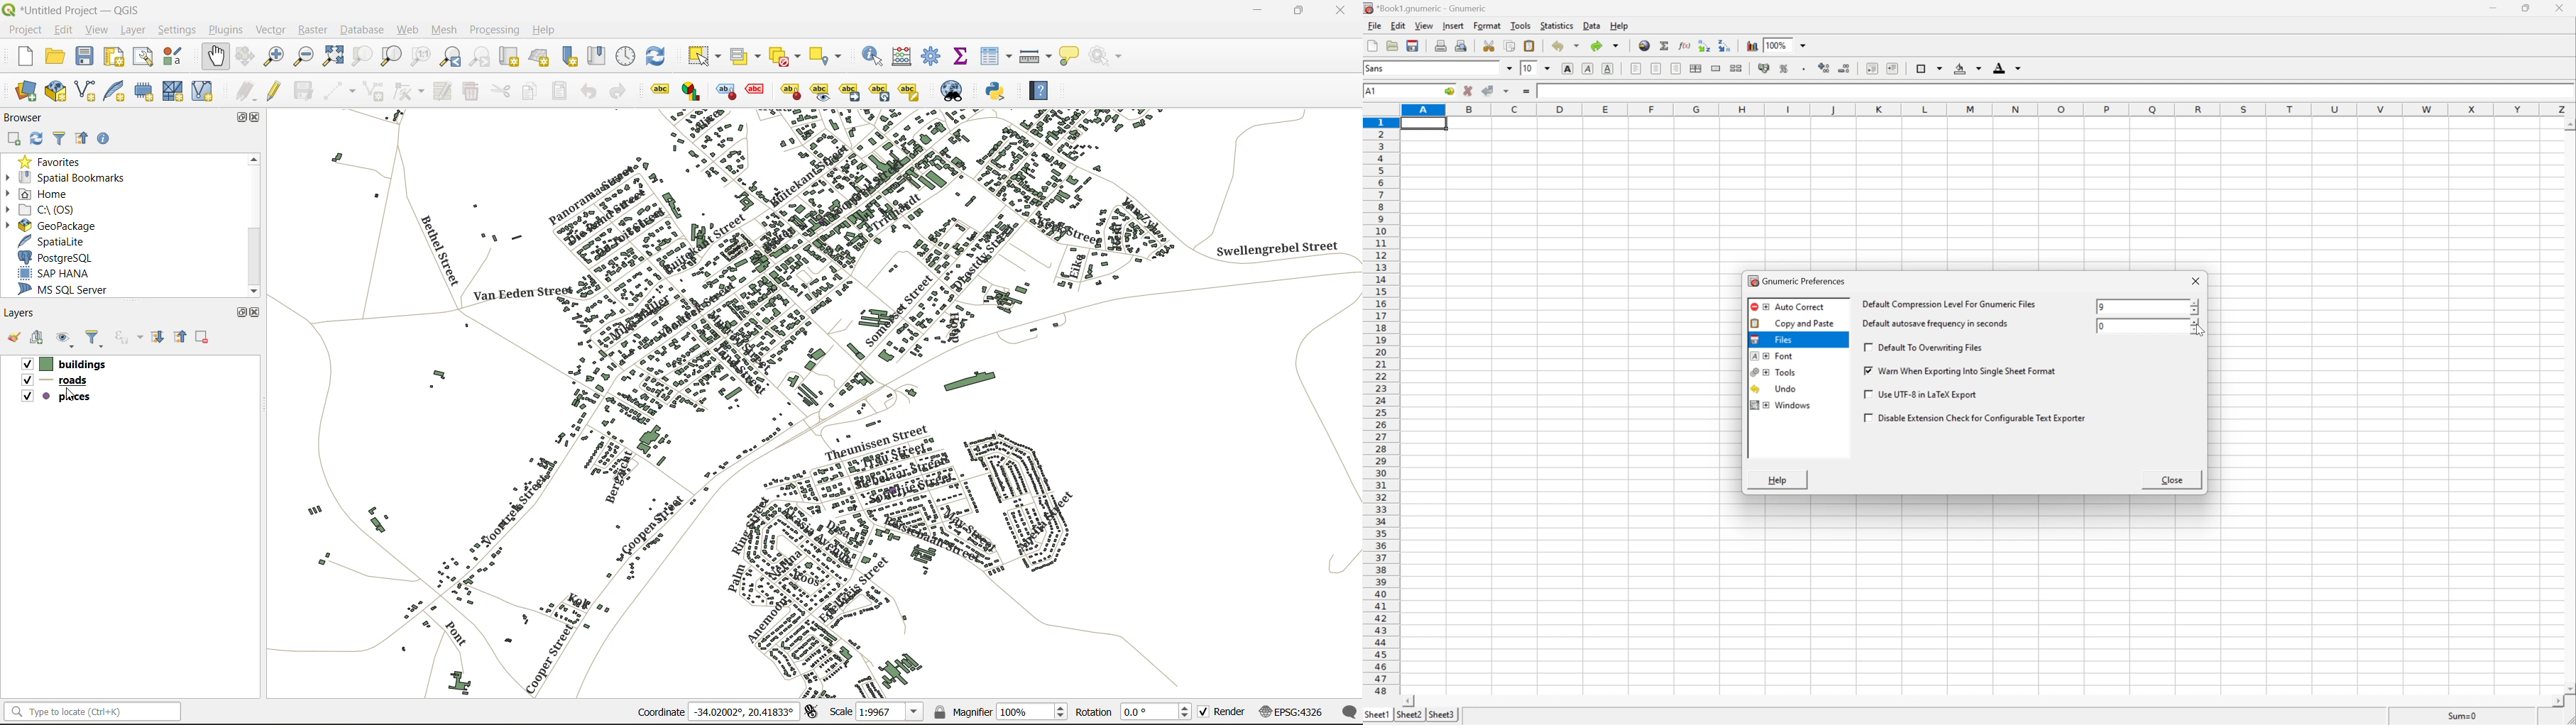 This screenshot has height=728, width=2576. What do you see at coordinates (243, 119) in the screenshot?
I see `maximize` at bounding box center [243, 119].